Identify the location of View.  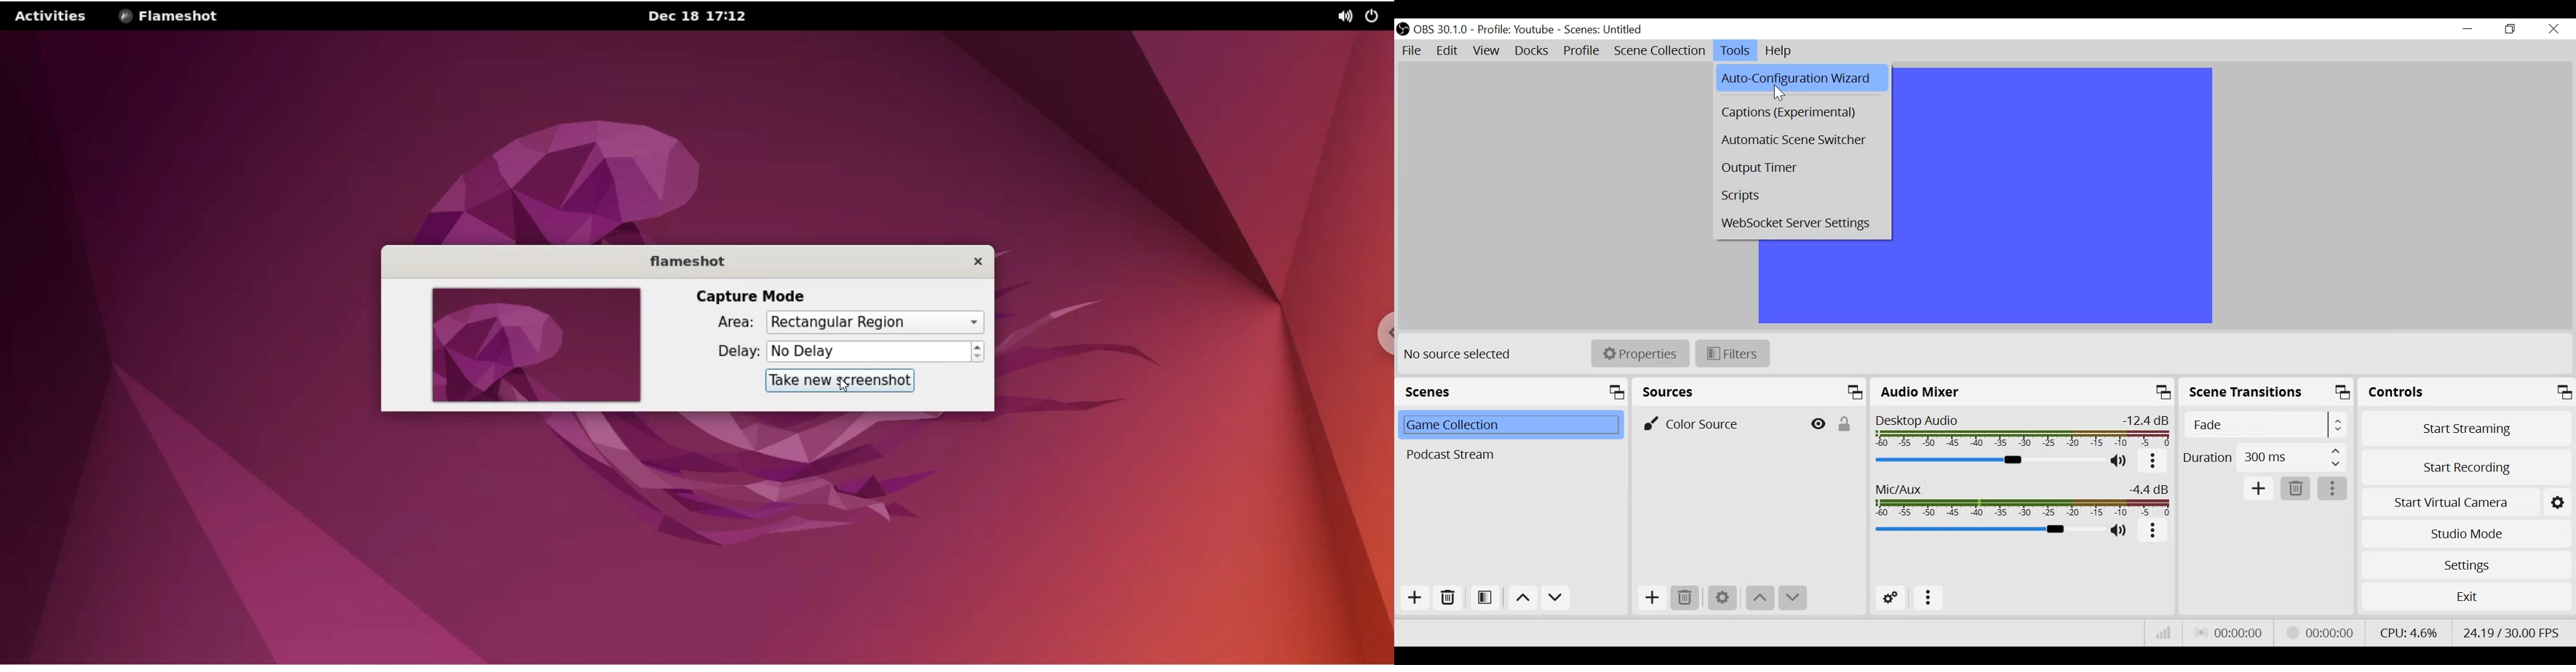
(1486, 51).